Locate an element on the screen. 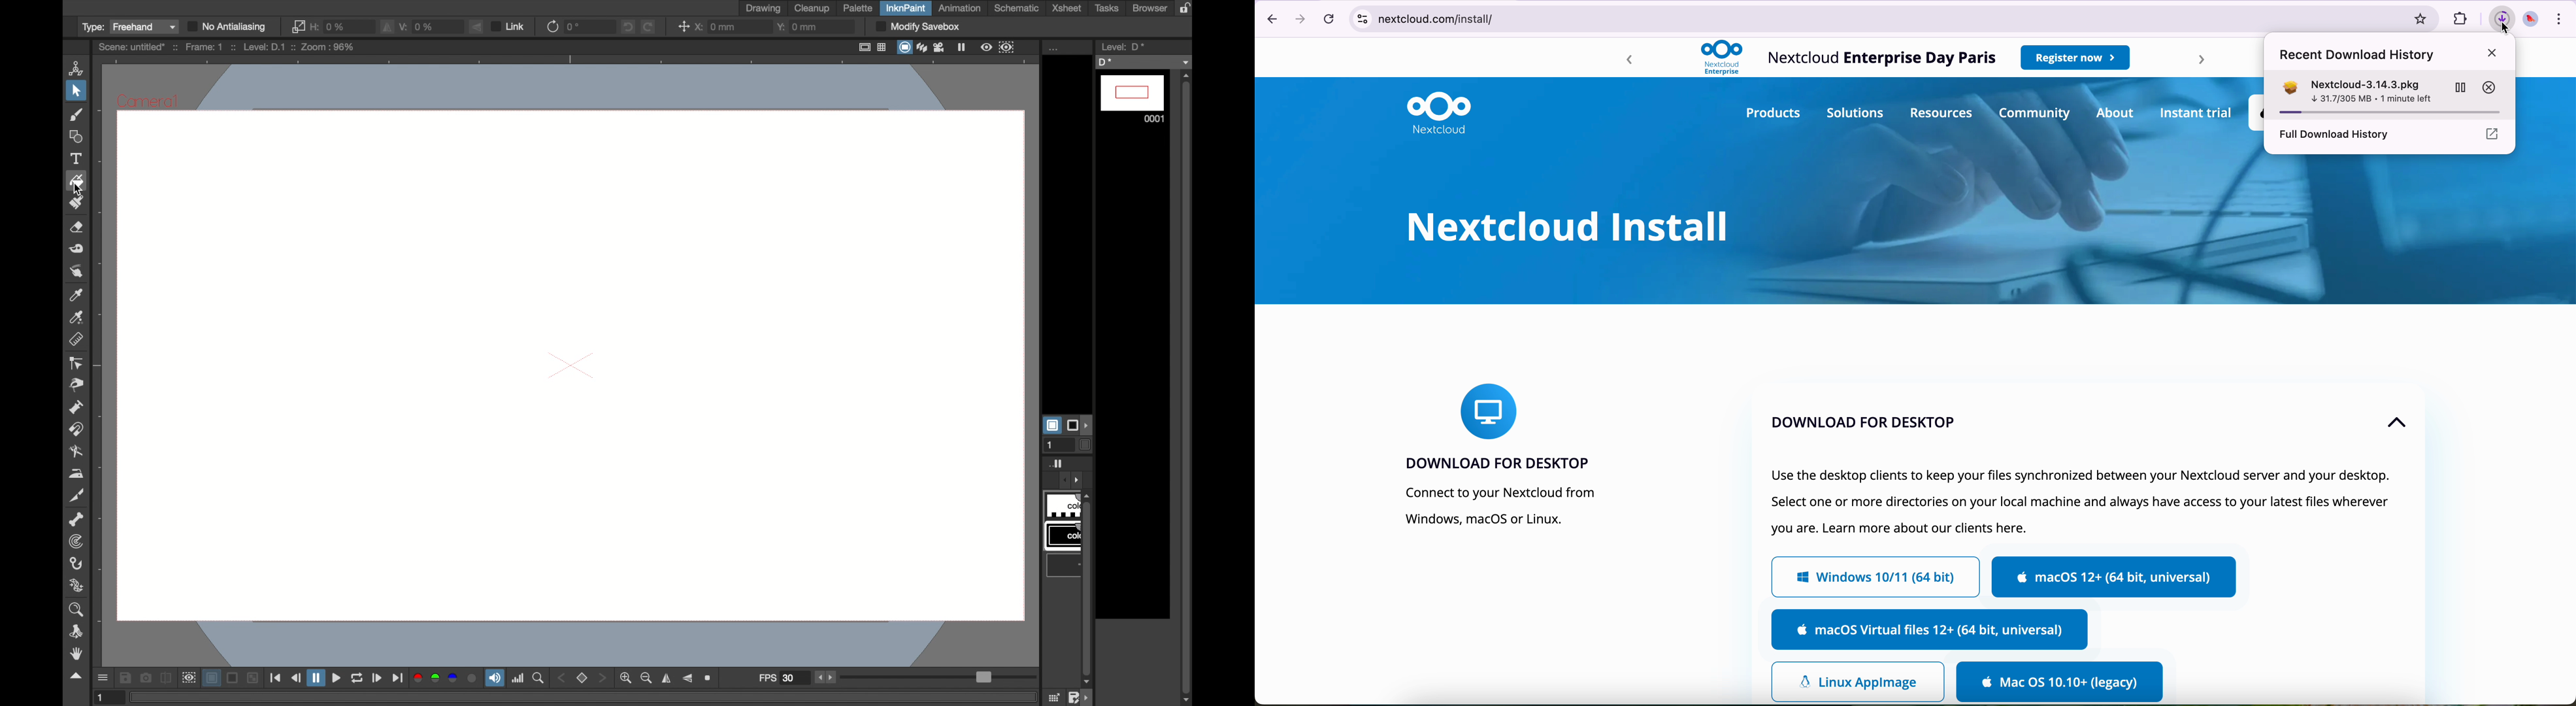  save is located at coordinates (126, 678).